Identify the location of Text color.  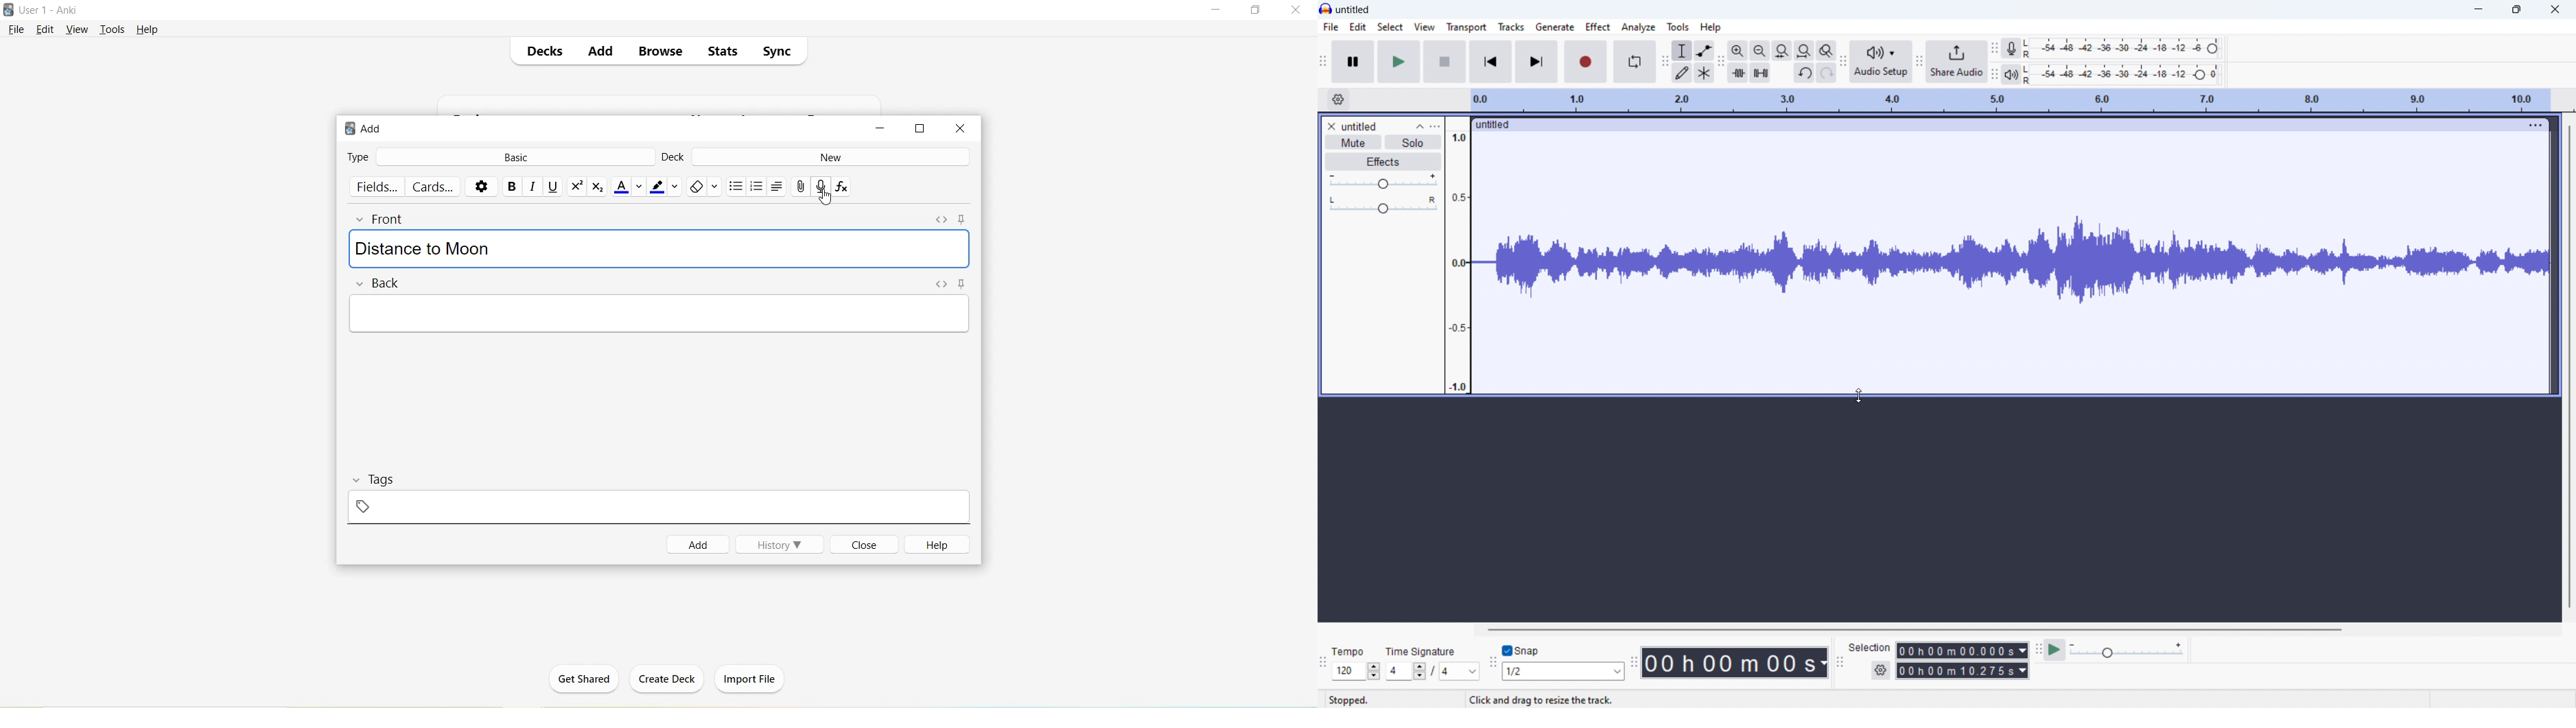
(629, 187).